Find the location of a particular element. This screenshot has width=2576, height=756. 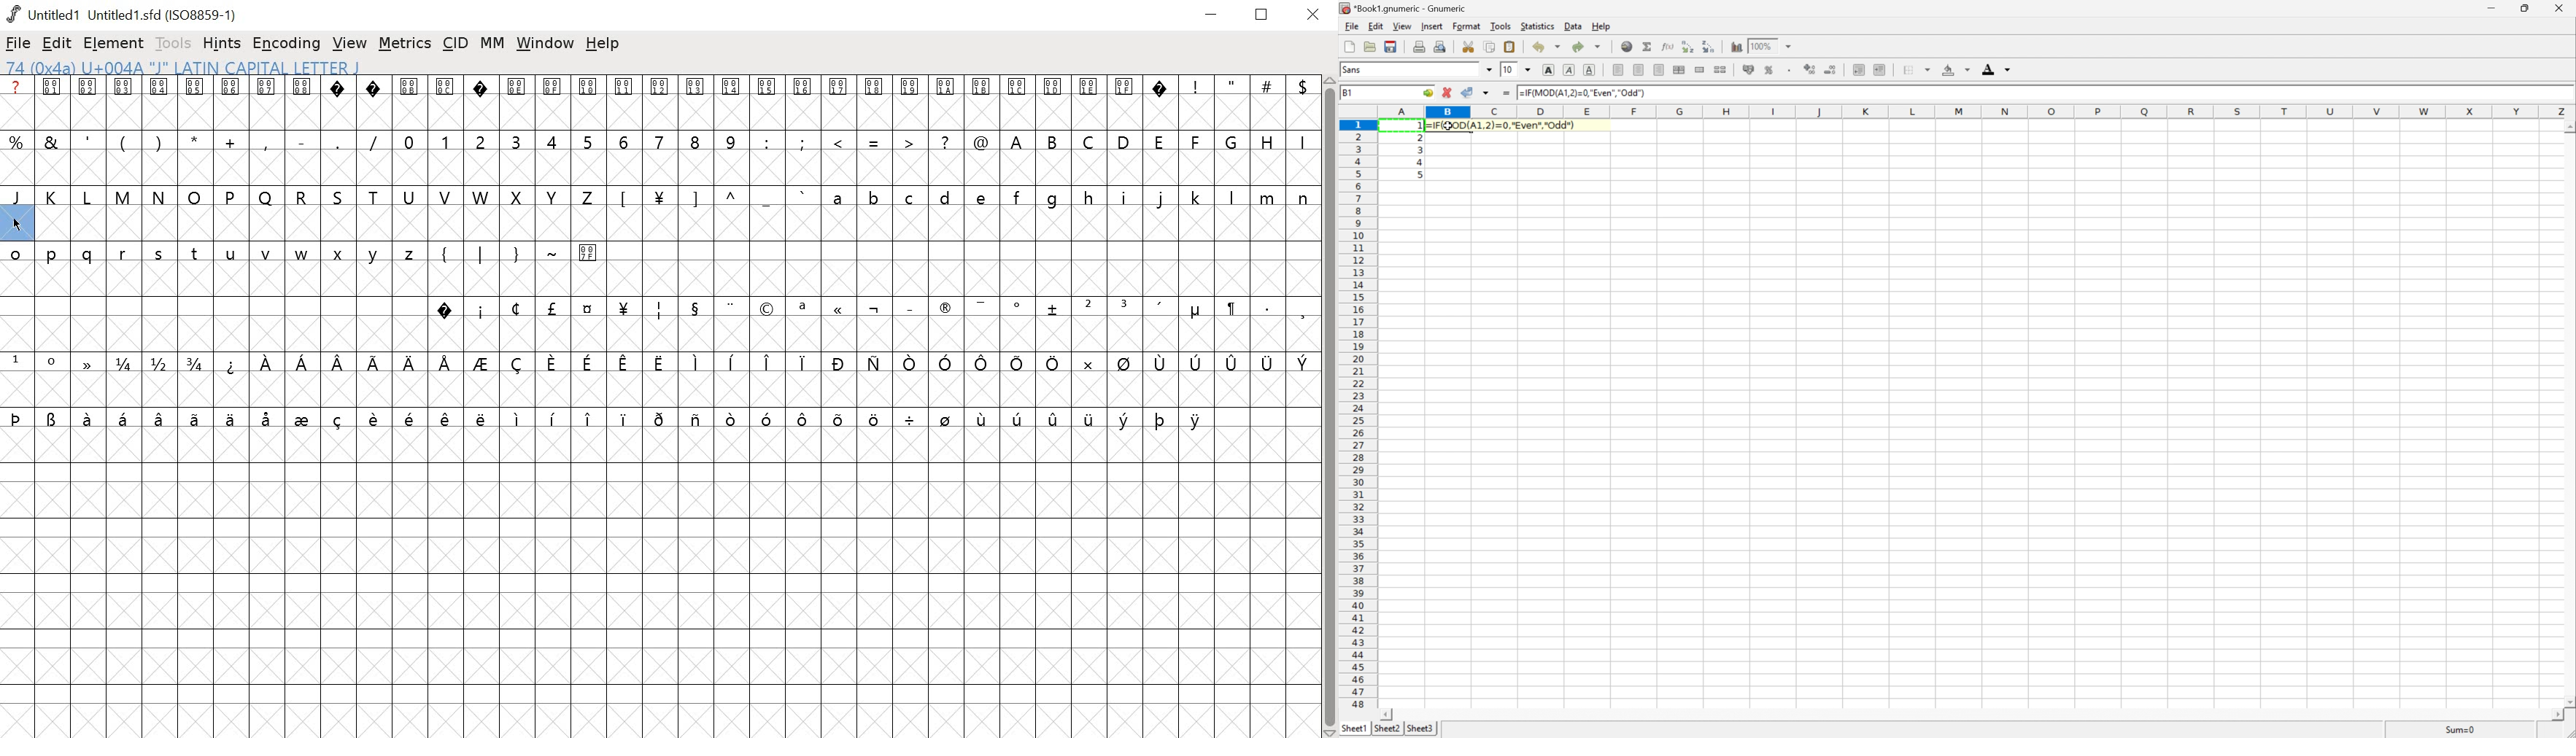

Increase the decimals displayed is located at coordinates (1811, 69).